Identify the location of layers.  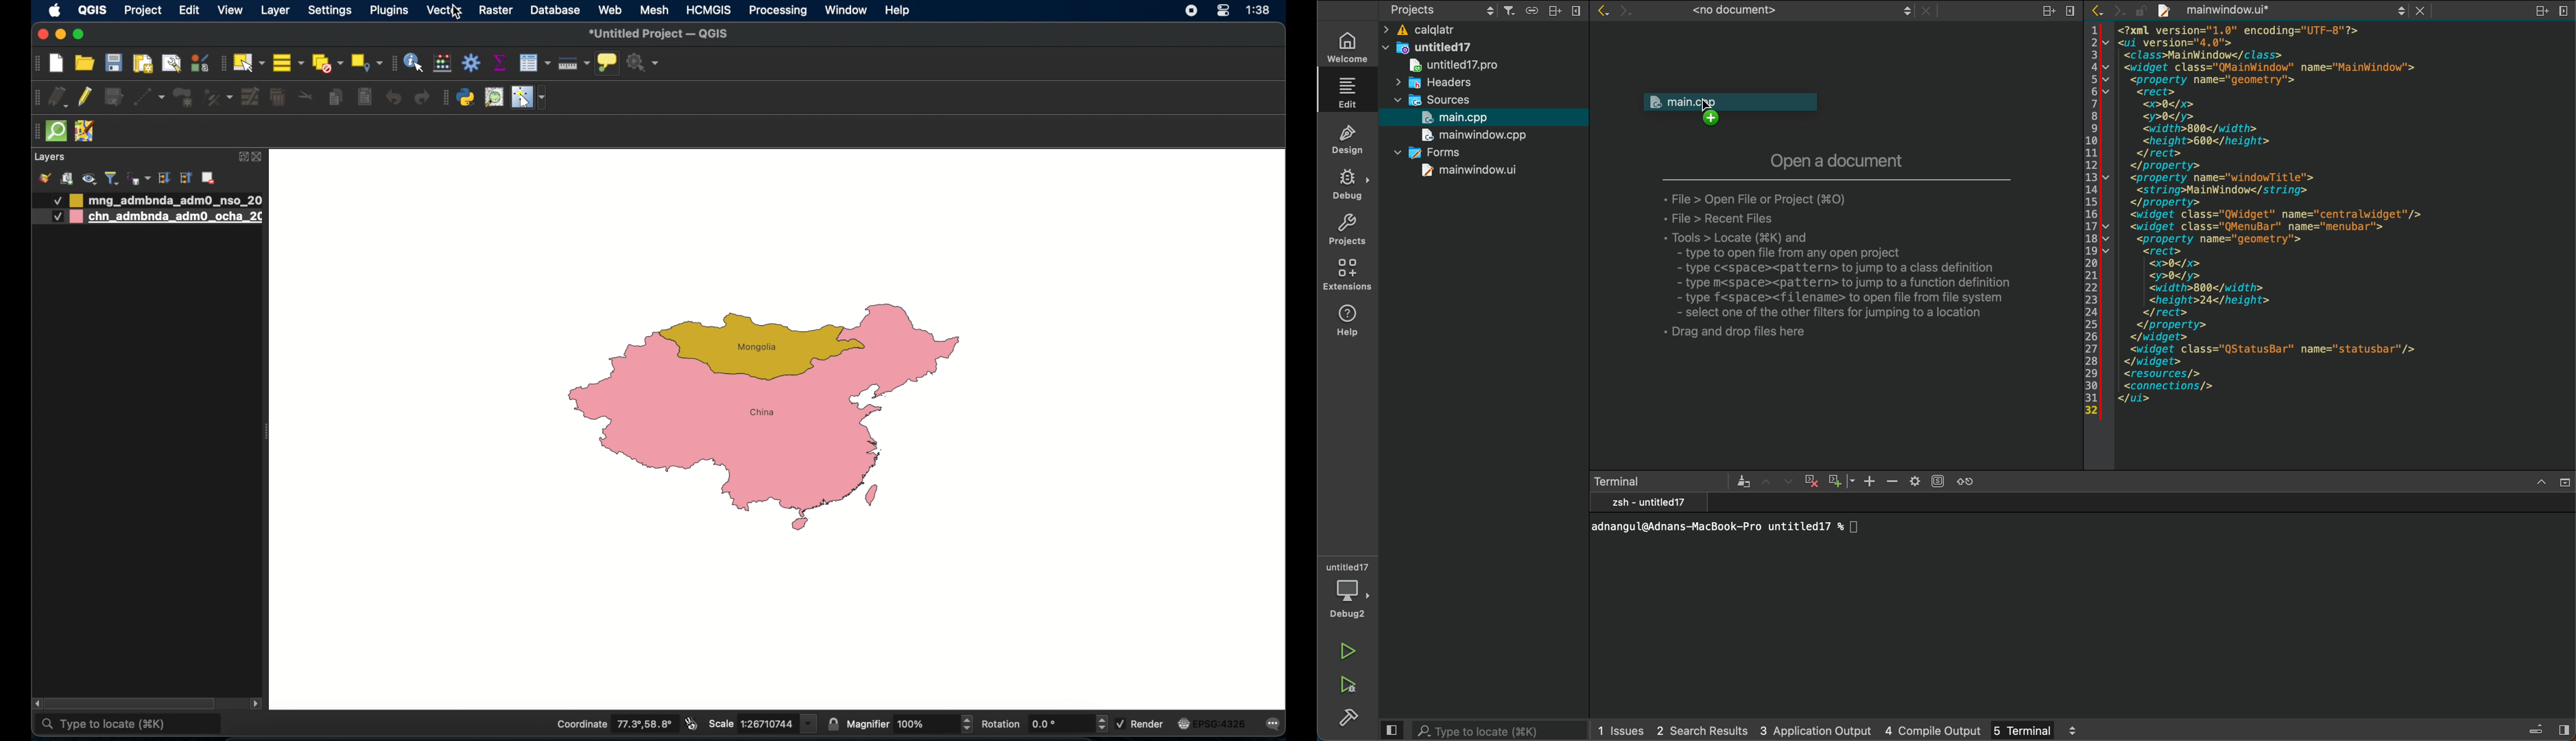
(49, 157).